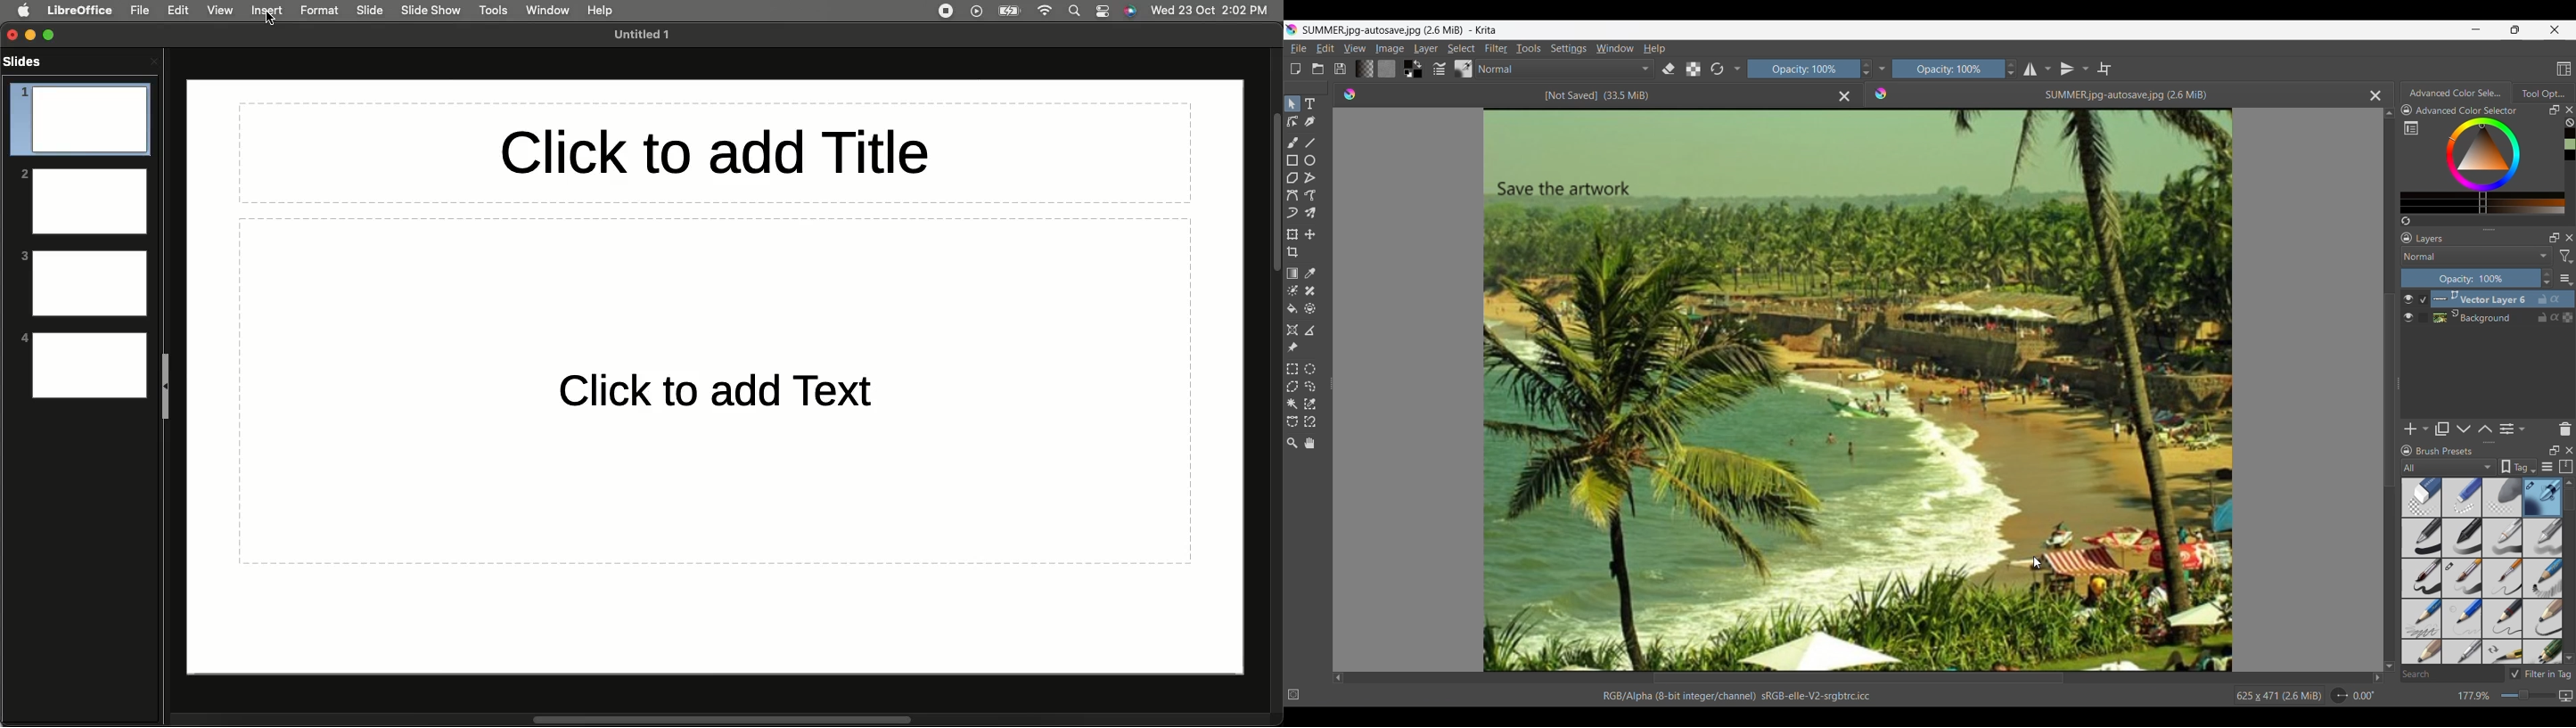 The height and width of the screenshot is (728, 2576). Describe the element at coordinates (35, 35) in the screenshot. I see `Minimize` at that location.